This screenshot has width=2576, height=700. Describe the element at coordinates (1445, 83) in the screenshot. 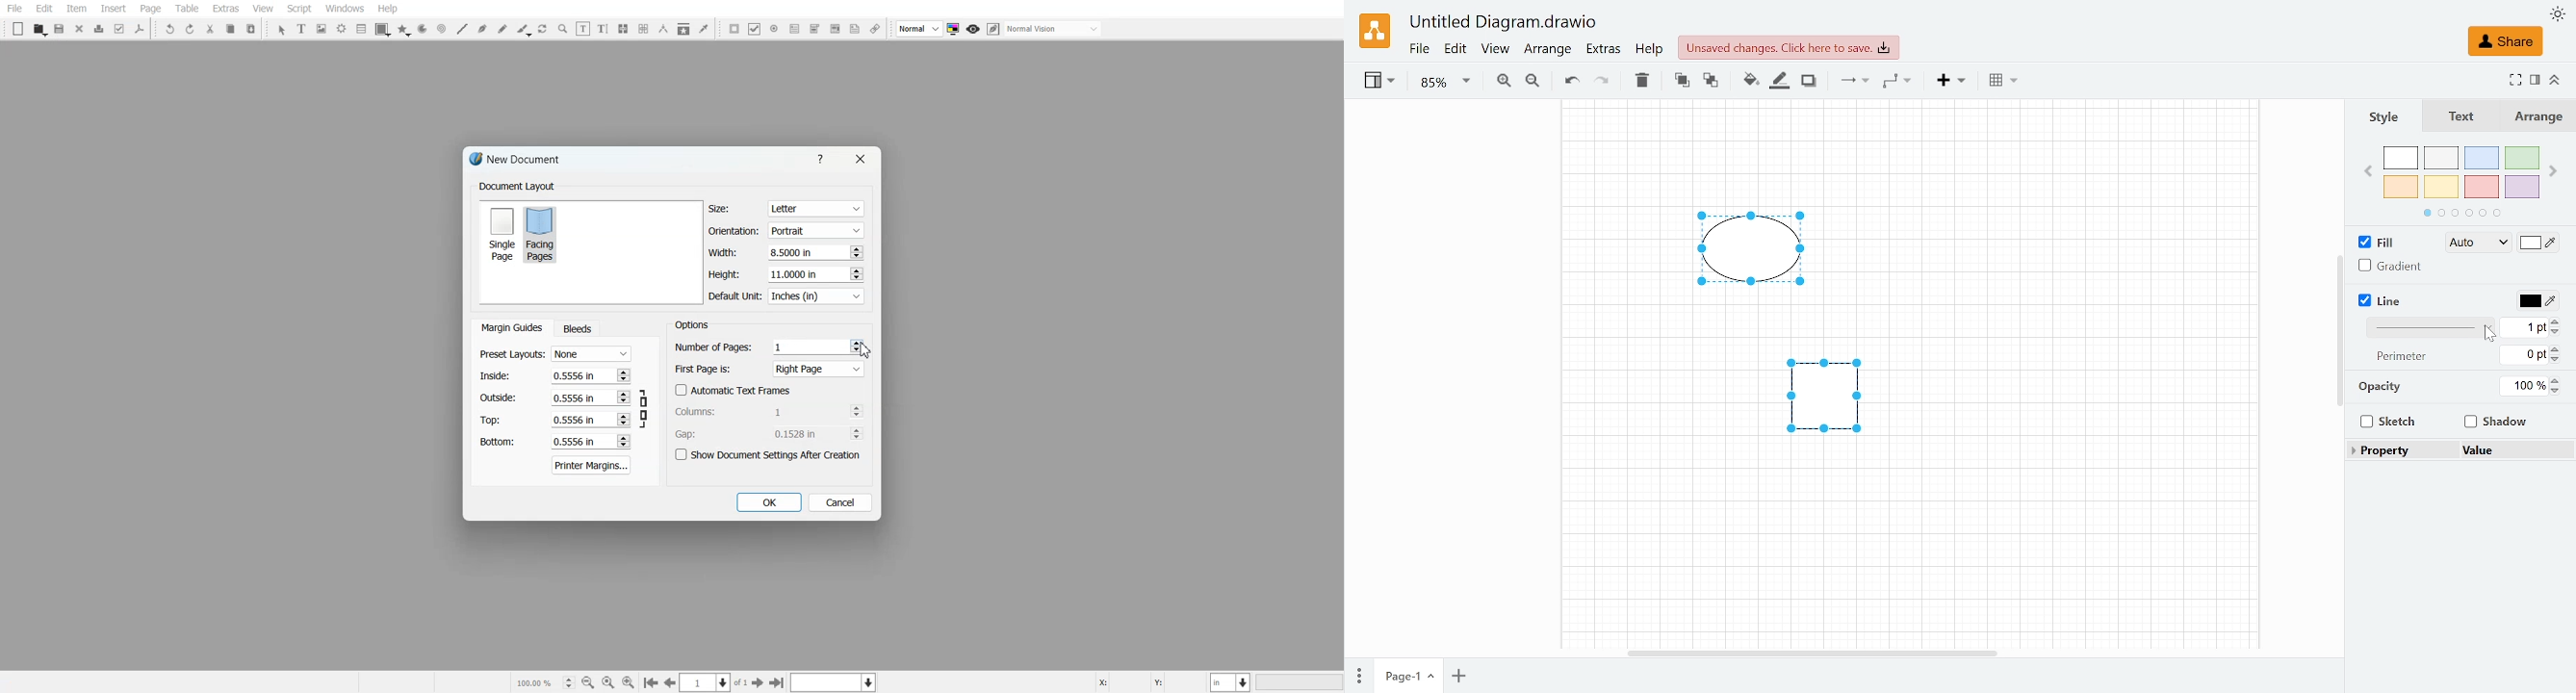

I see `Zoom` at that location.